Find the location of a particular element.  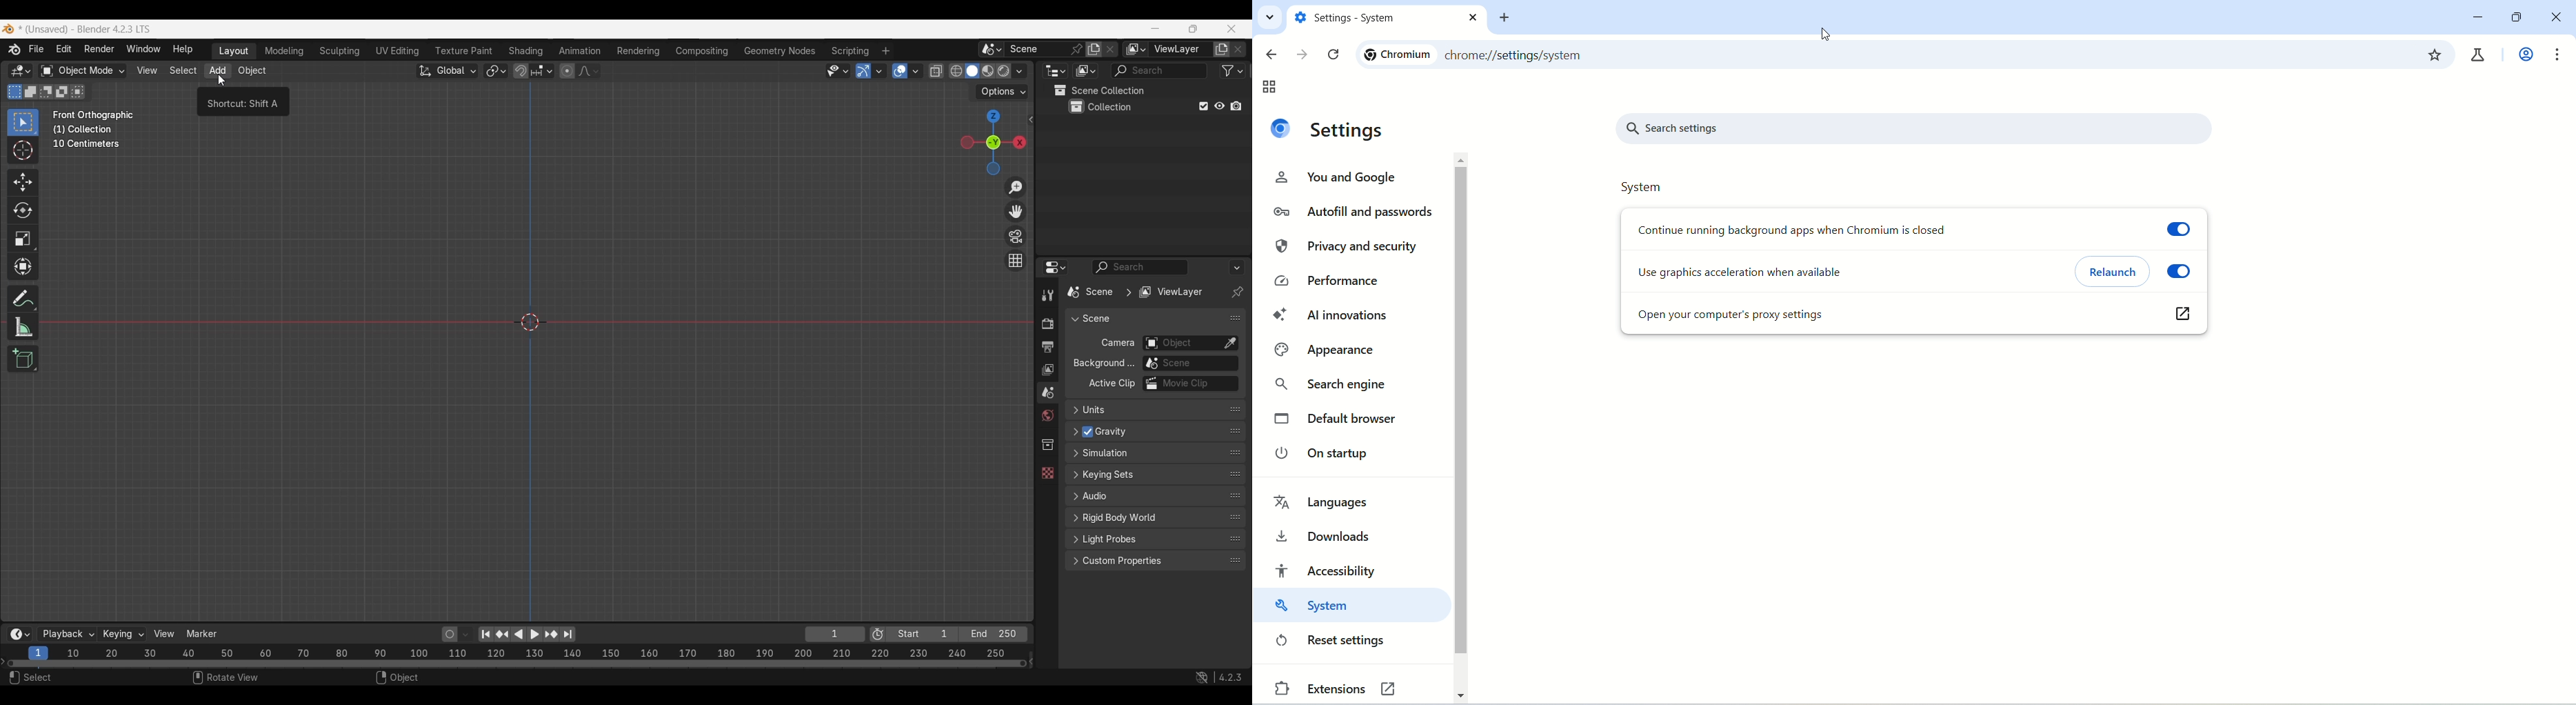

Measure is located at coordinates (23, 327).